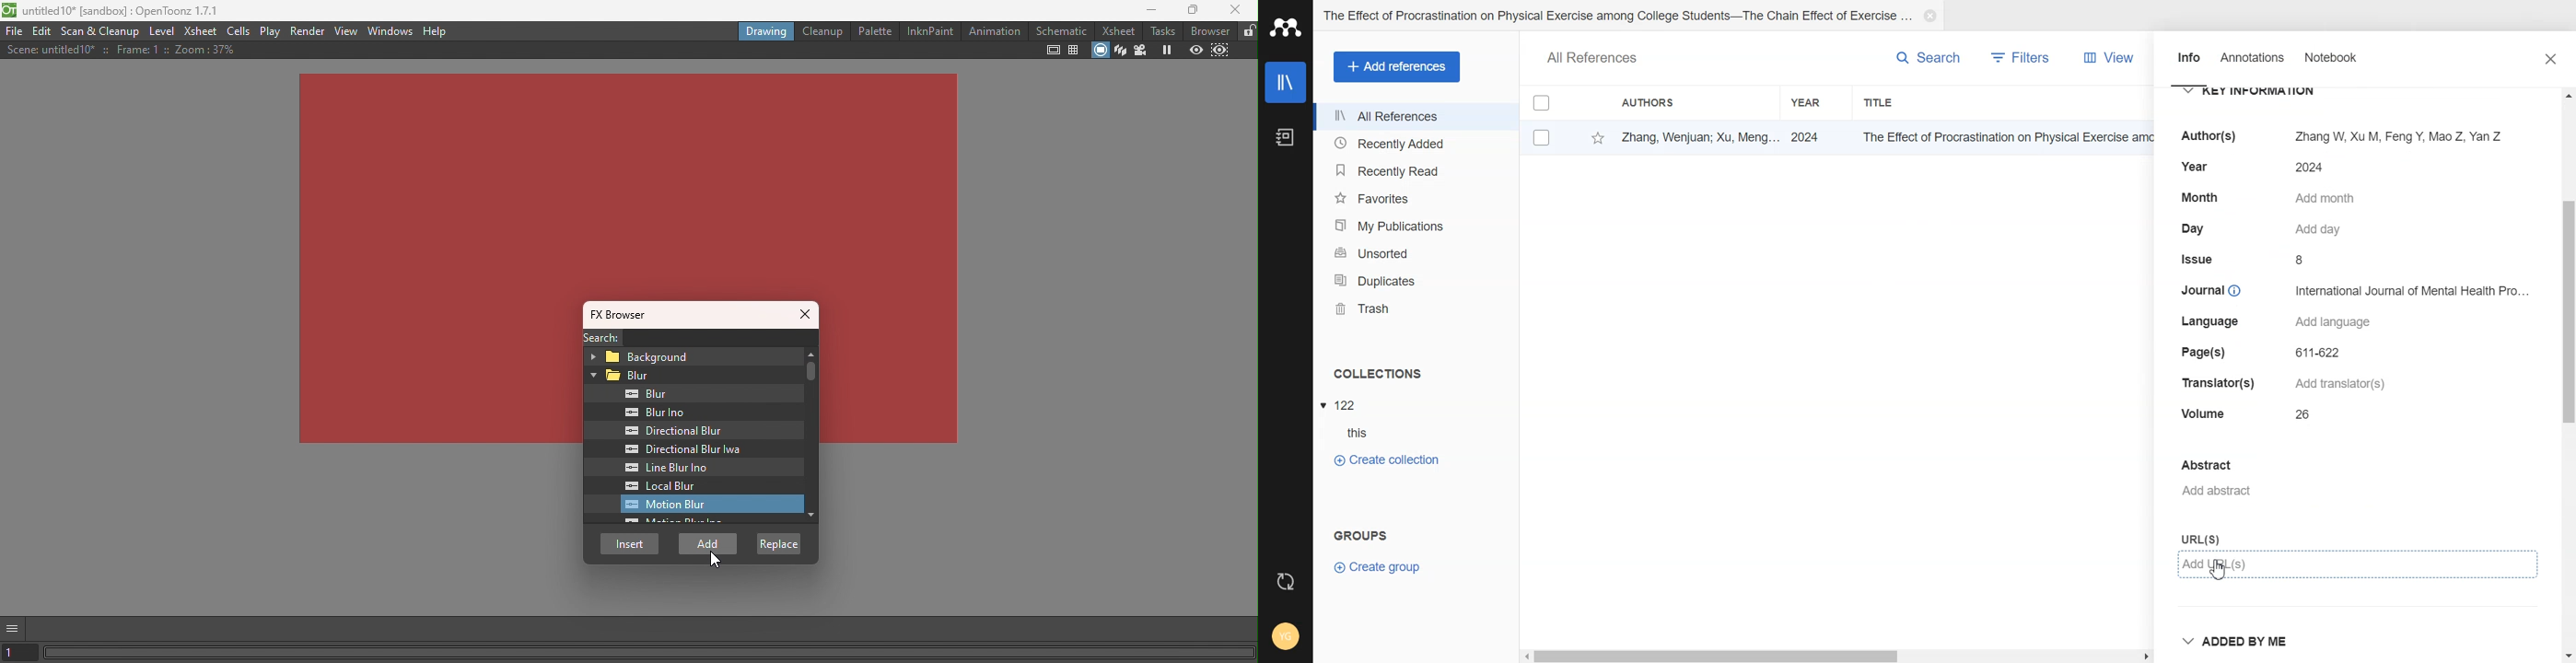 The height and width of the screenshot is (672, 2576). What do you see at coordinates (1416, 252) in the screenshot?
I see `Unsorted` at bounding box center [1416, 252].